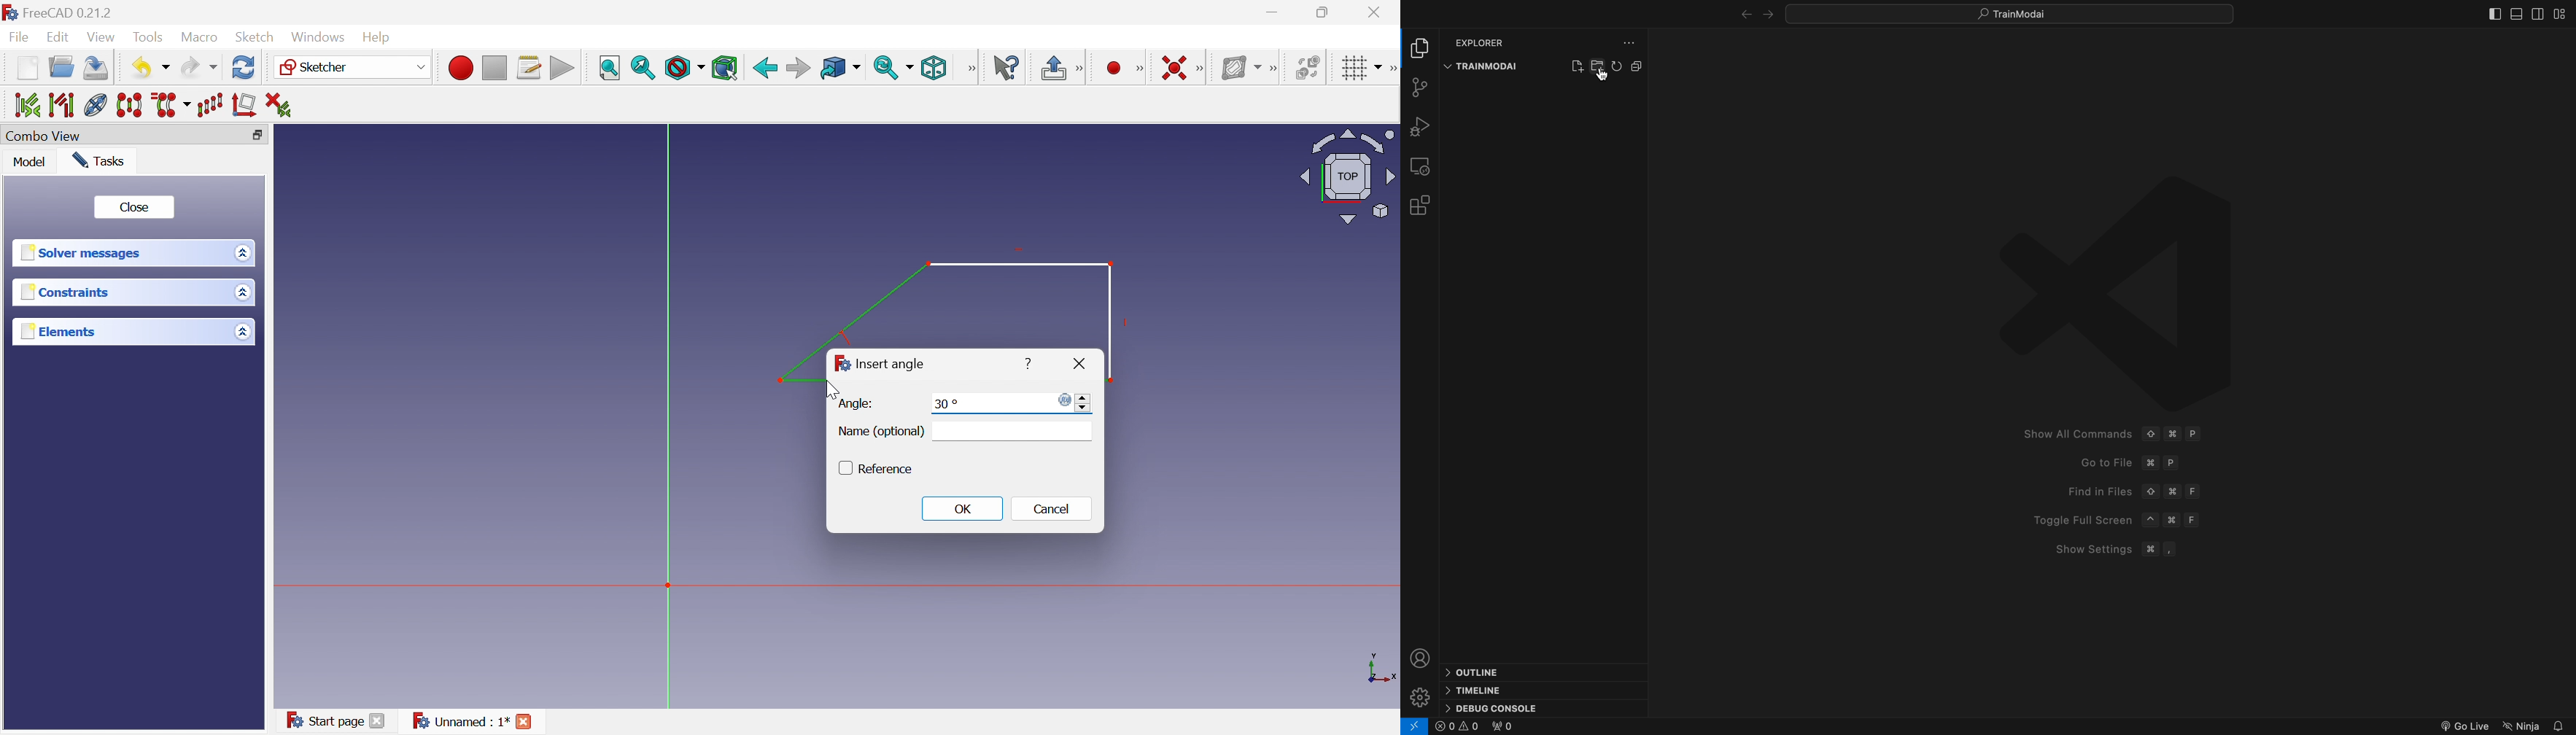 The width and height of the screenshot is (2576, 756). I want to click on Rectangular array, so click(212, 106).